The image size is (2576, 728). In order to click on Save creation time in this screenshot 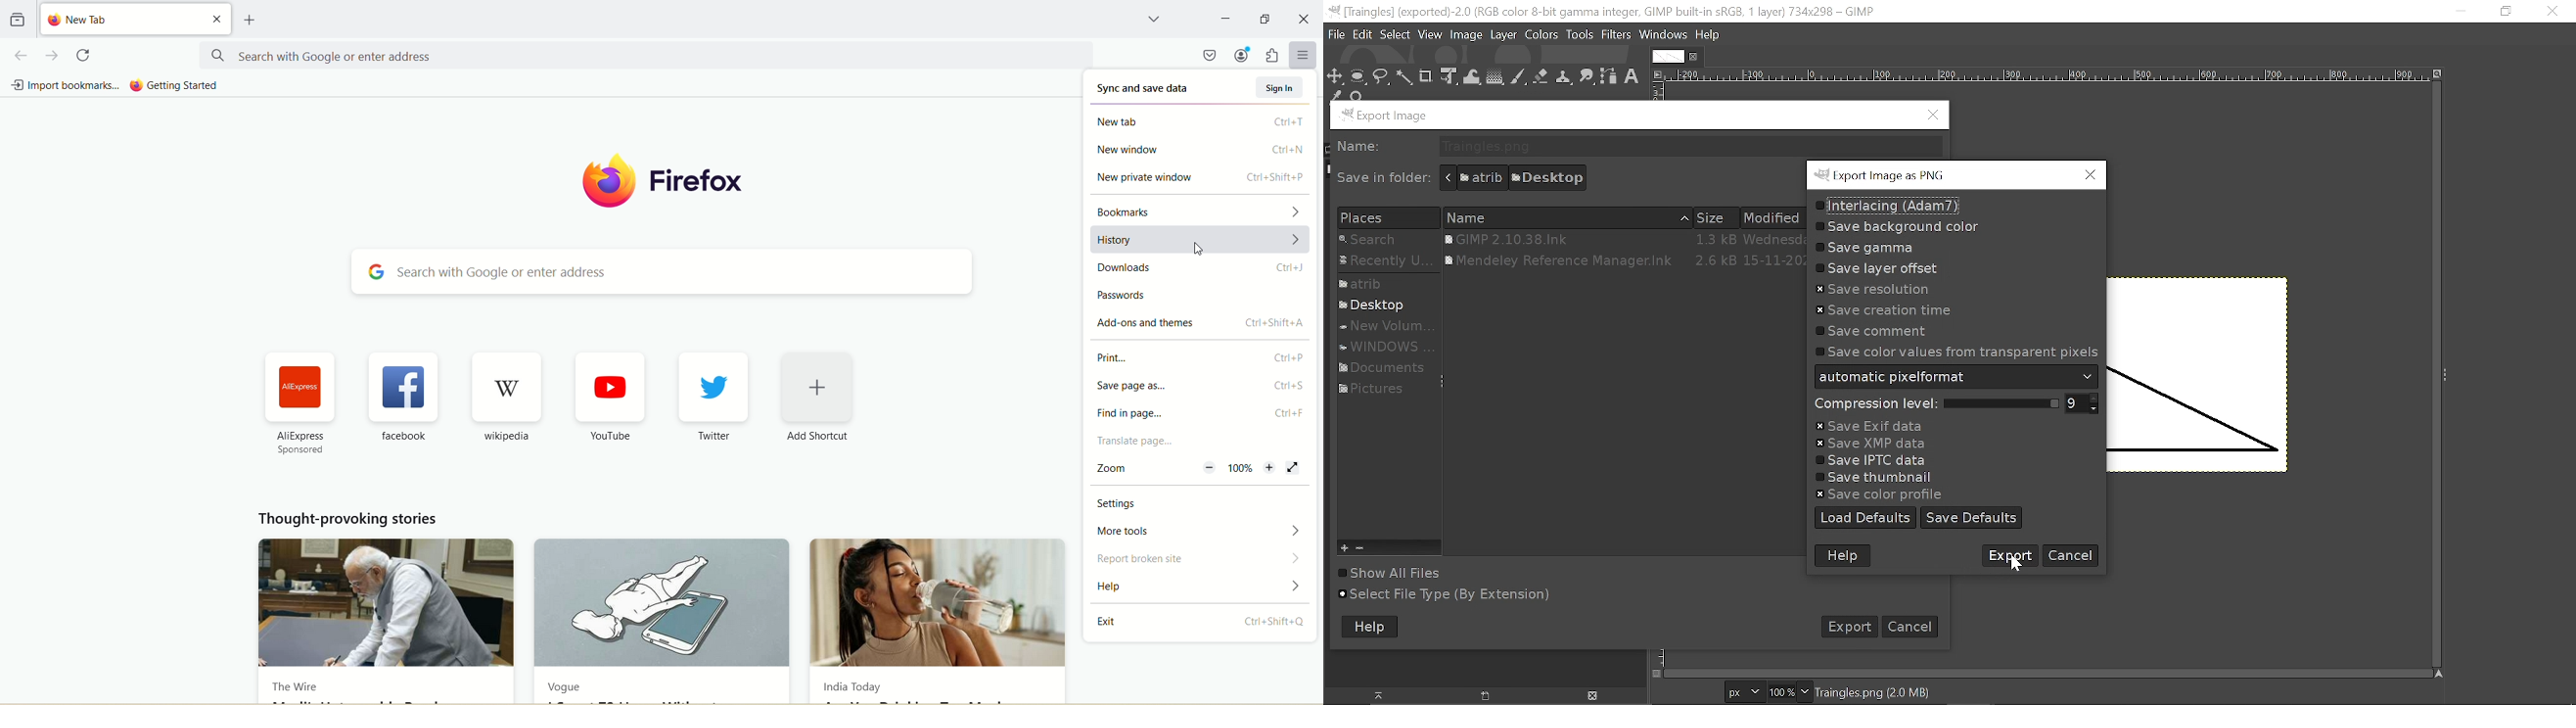, I will do `click(1884, 310)`.